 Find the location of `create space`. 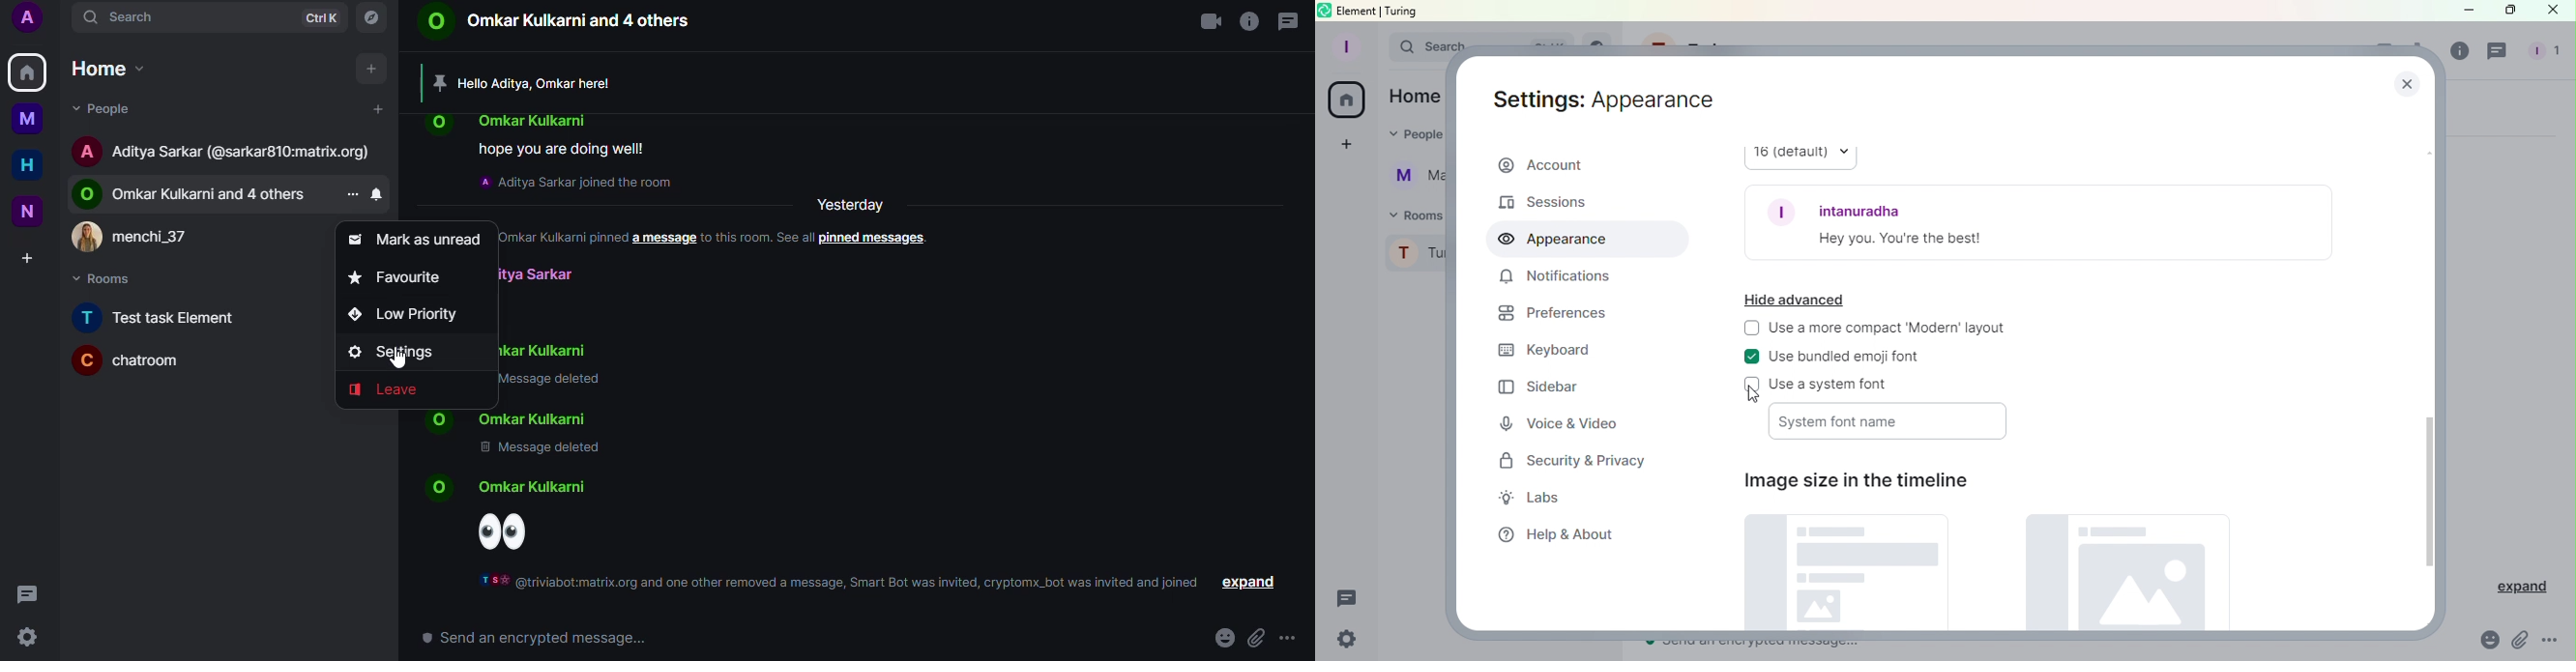

create space is located at coordinates (31, 258).